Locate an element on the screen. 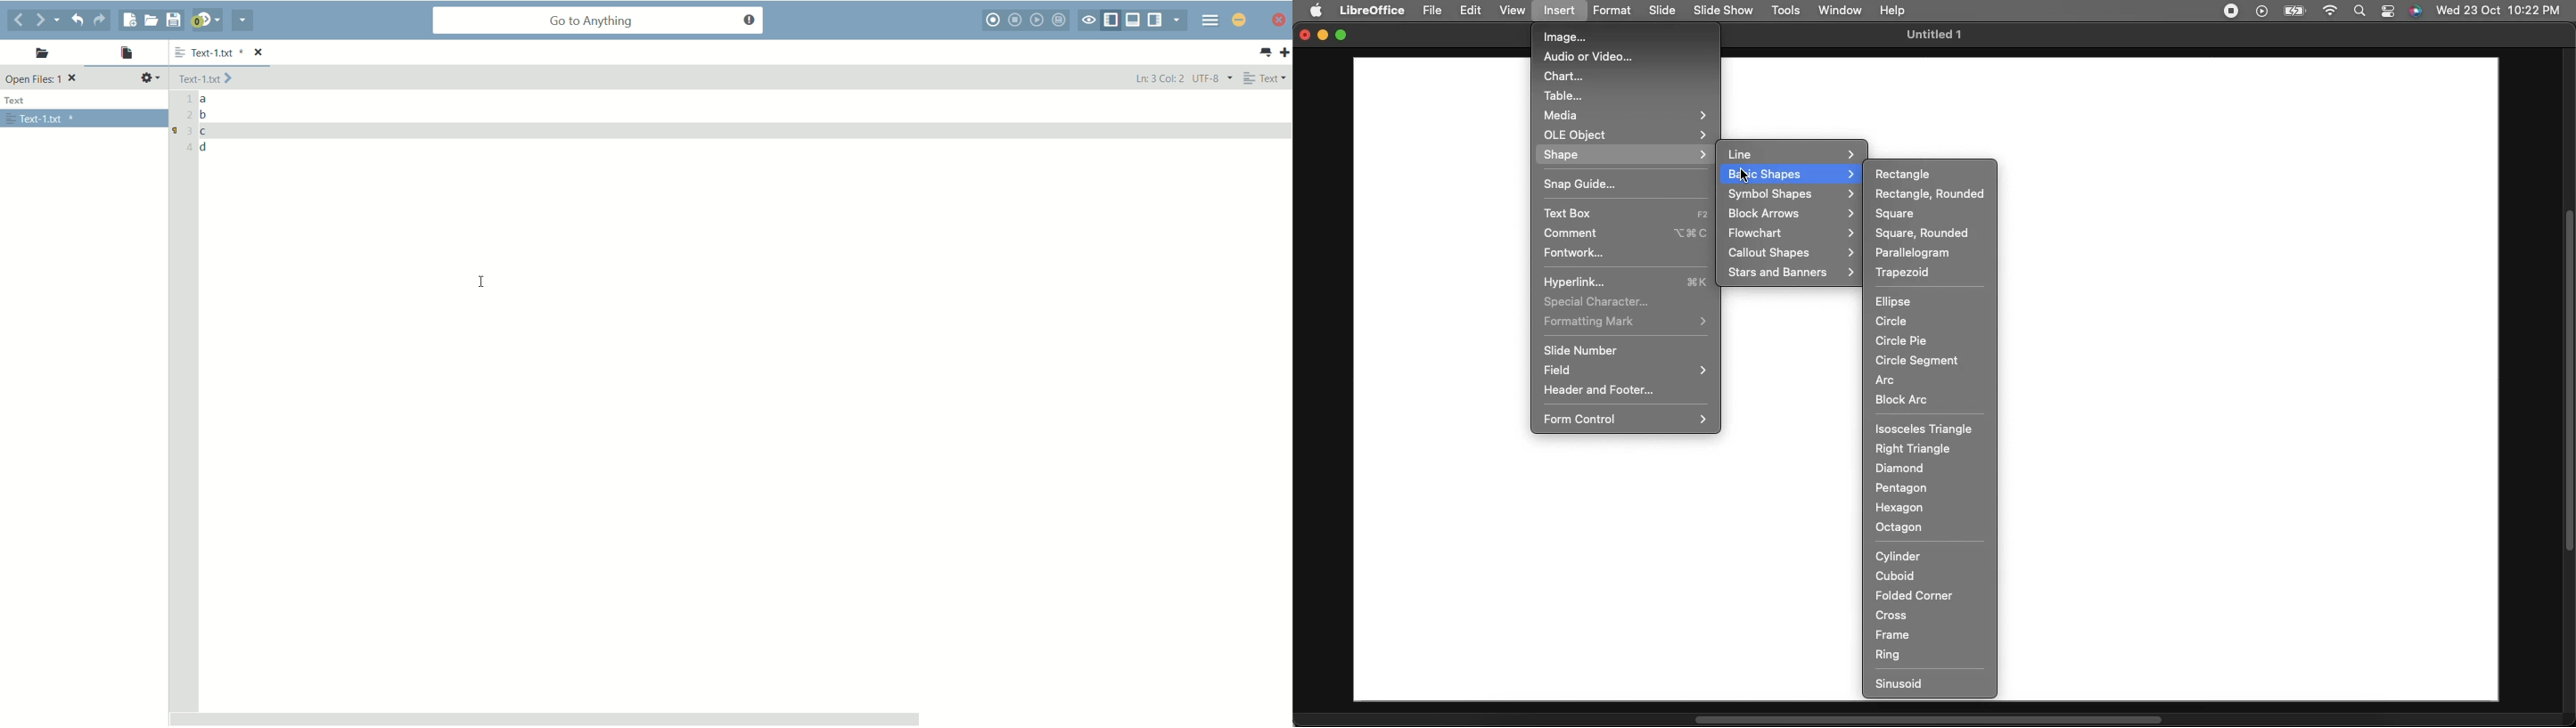 The width and height of the screenshot is (2576, 728). Rectangle is located at coordinates (1932, 173).